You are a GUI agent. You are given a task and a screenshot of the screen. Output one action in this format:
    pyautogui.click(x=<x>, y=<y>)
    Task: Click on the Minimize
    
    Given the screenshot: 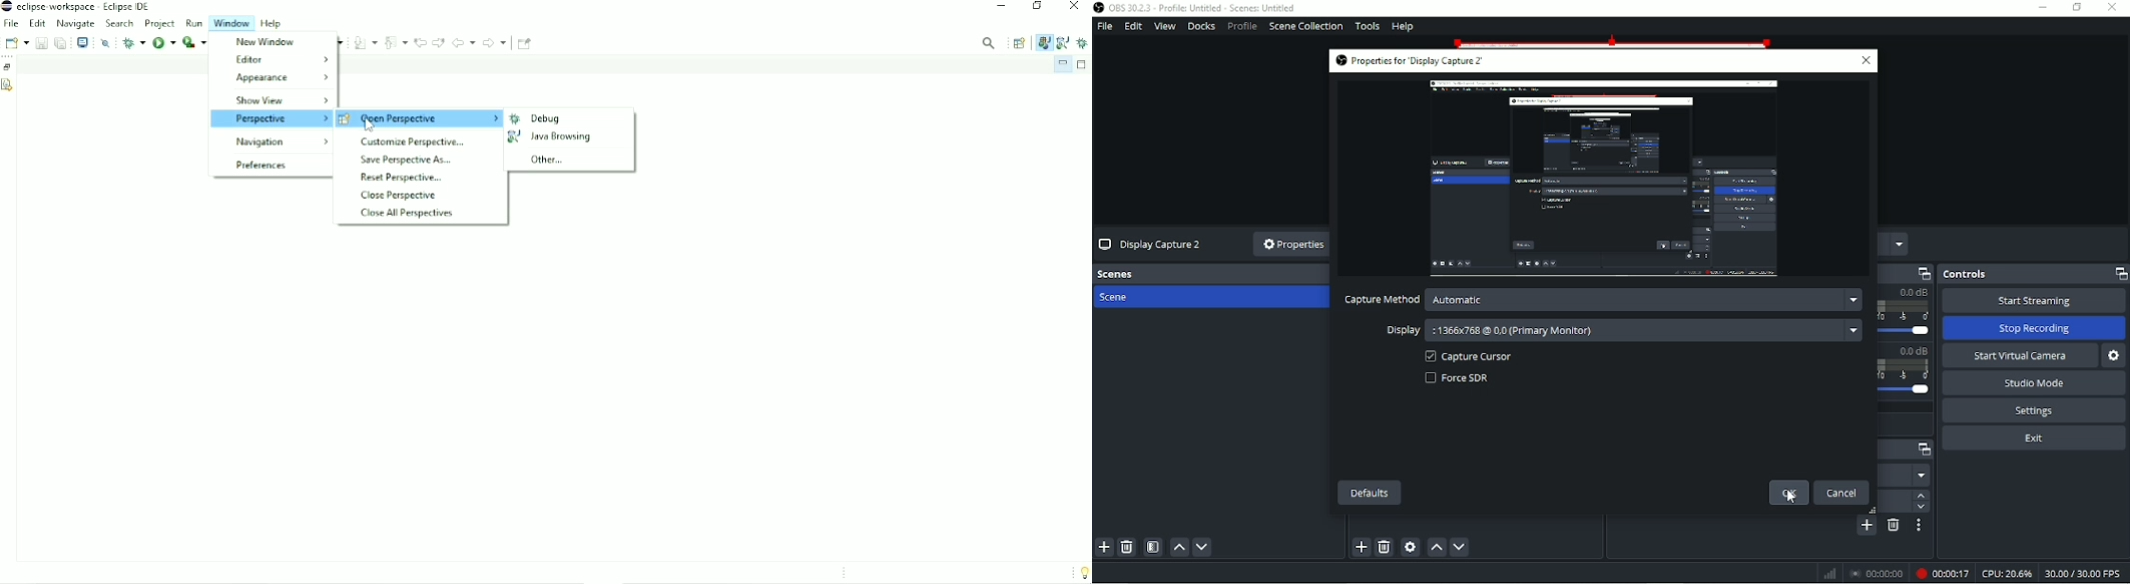 What is the action you would take?
    pyautogui.click(x=2043, y=8)
    